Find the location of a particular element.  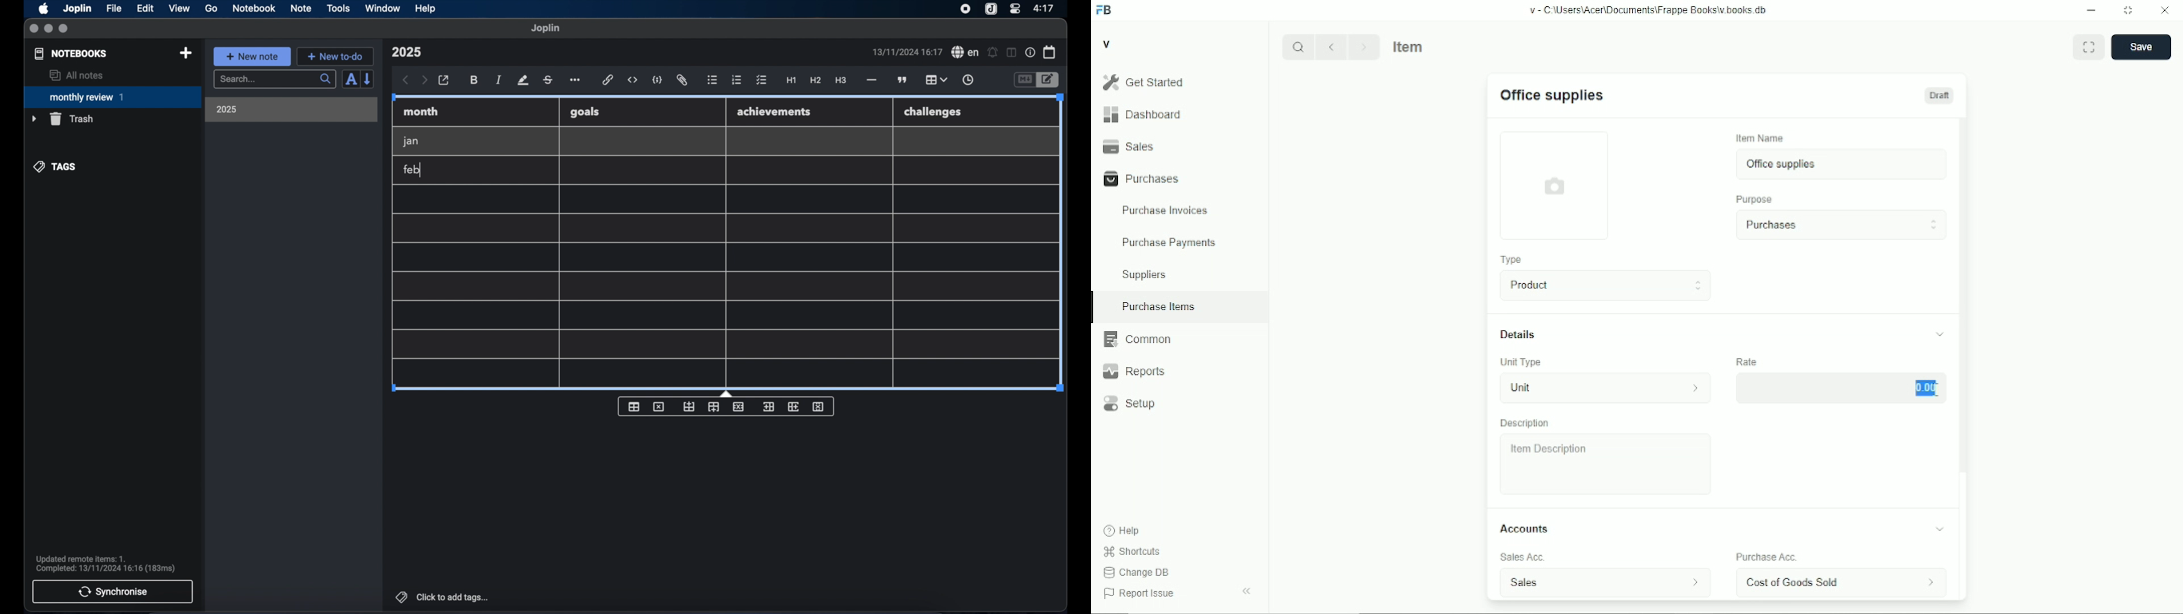

Next is located at coordinates (1364, 46).